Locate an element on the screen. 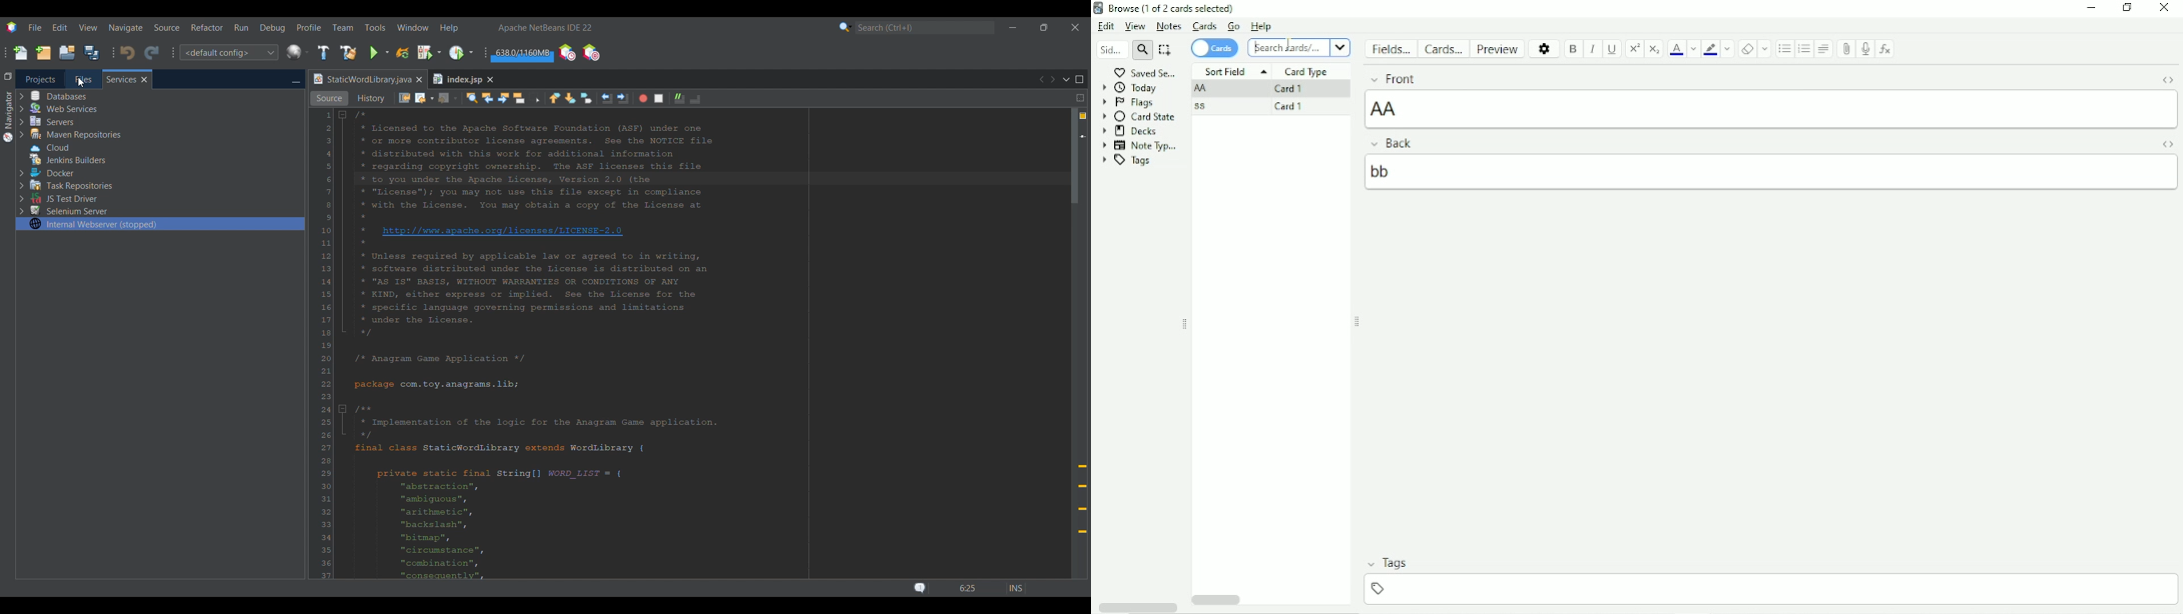 This screenshot has width=2184, height=616. Minimize is located at coordinates (2090, 8).